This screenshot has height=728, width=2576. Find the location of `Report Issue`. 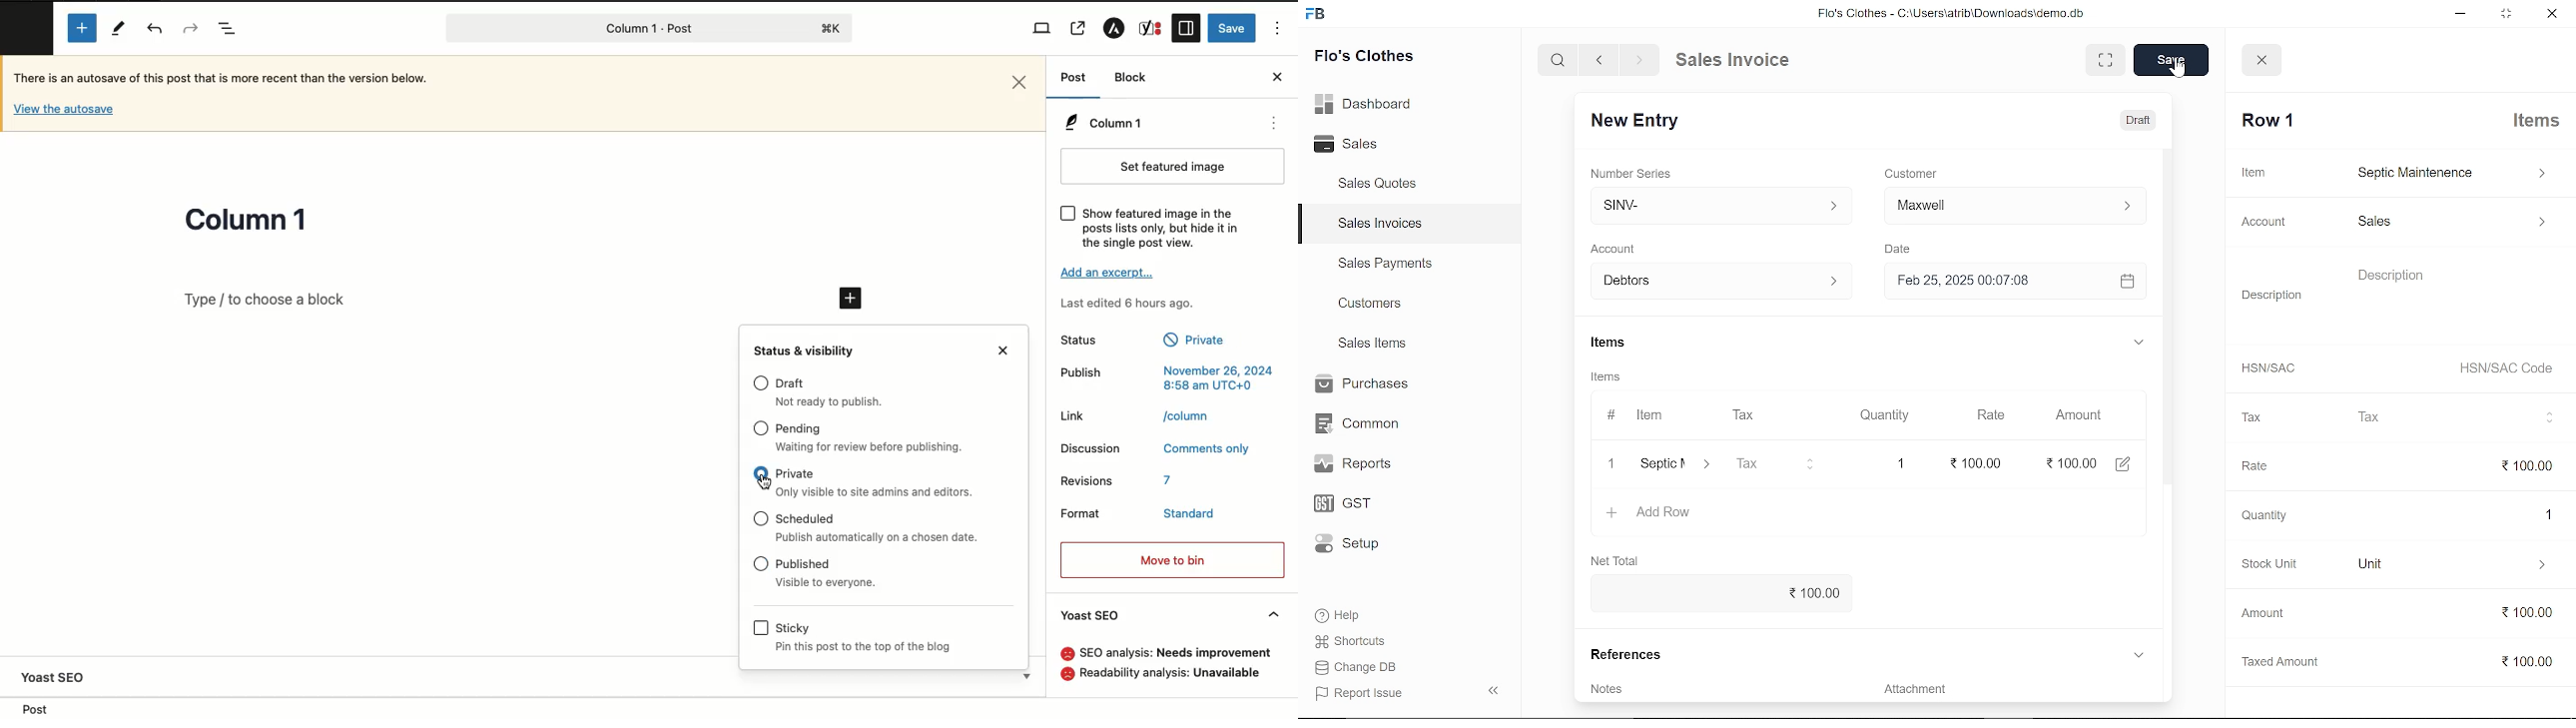

Report Issue is located at coordinates (1359, 692).